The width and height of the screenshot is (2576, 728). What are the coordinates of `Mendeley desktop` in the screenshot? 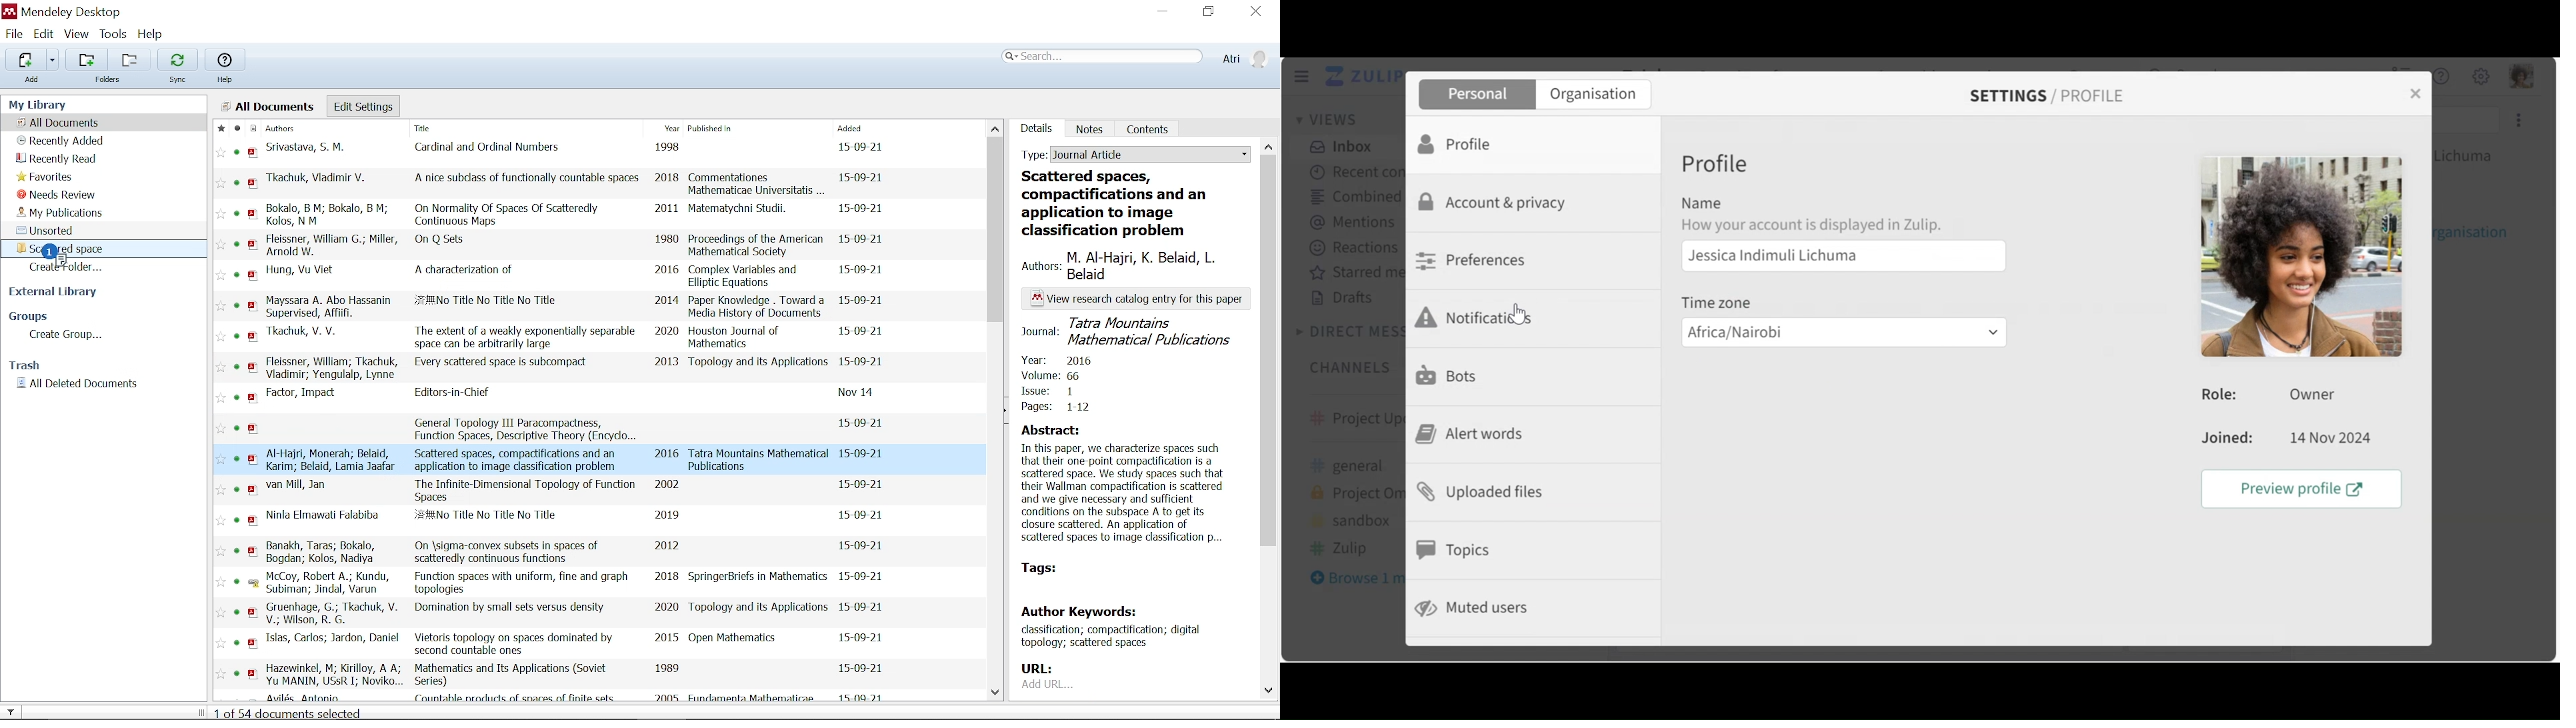 It's located at (61, 12).